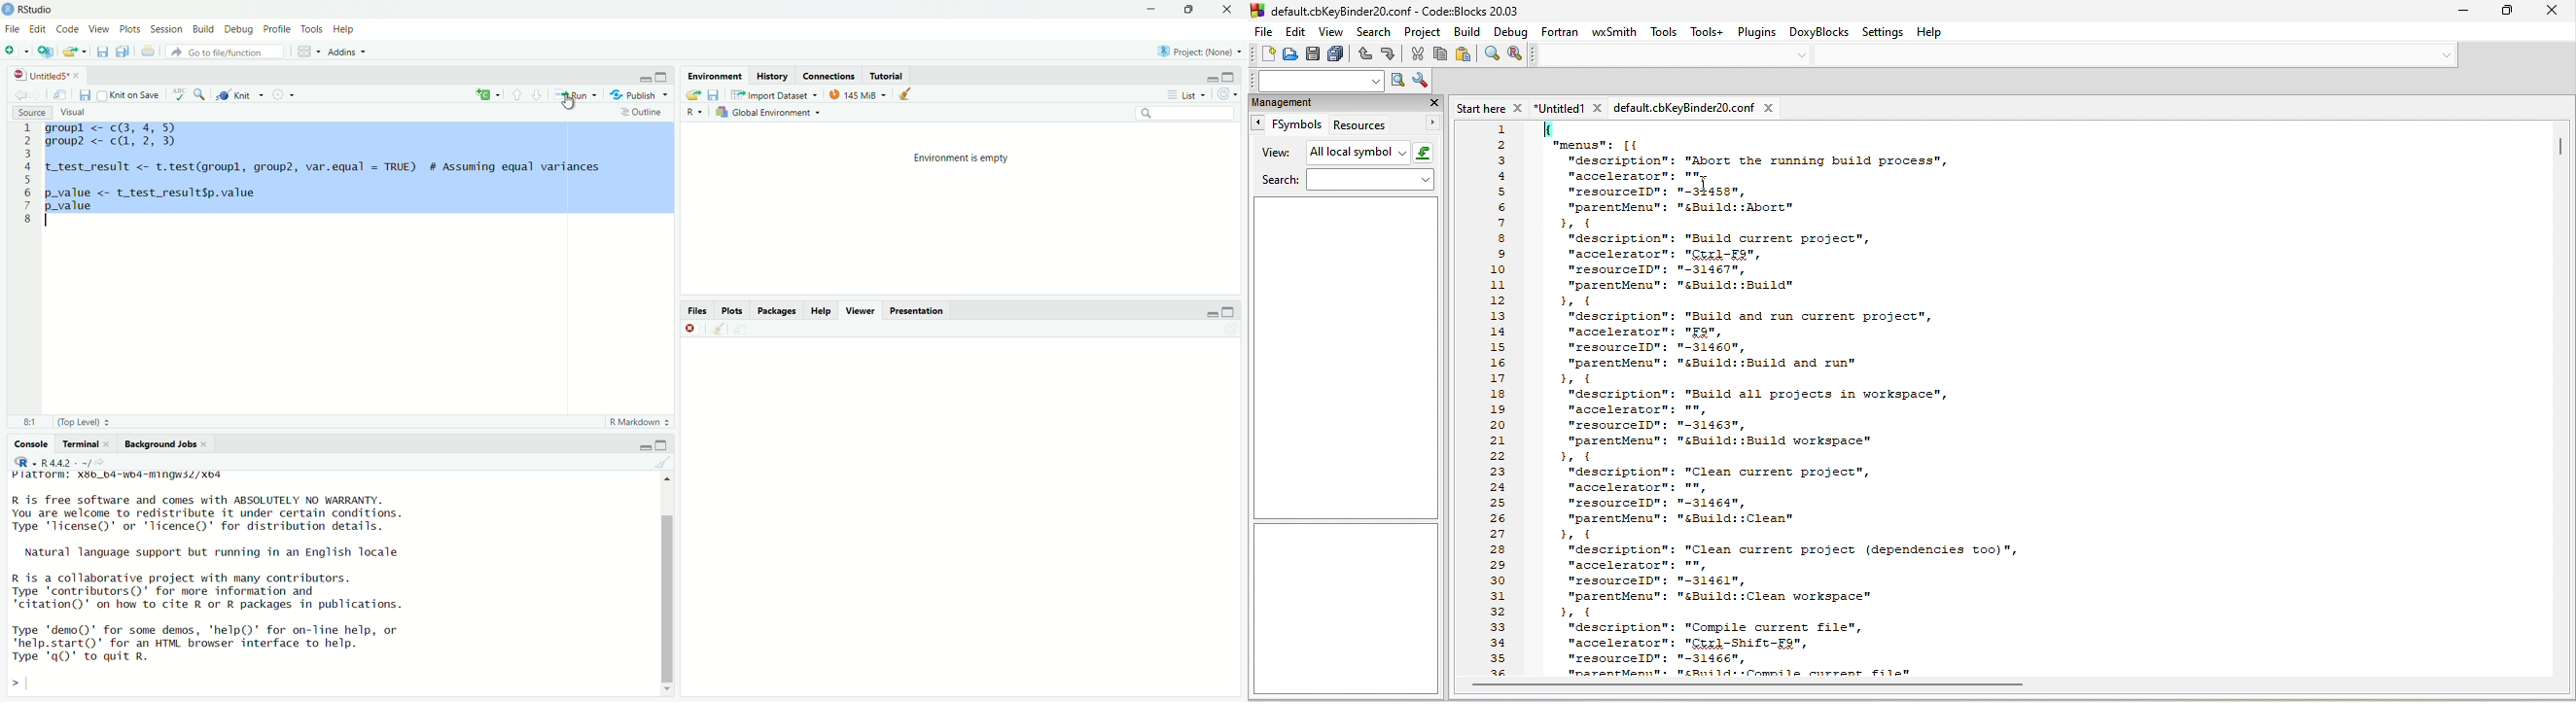 The width and height of the screenshot is (2576, 728). I want to click on start here, so click(1486, 104).